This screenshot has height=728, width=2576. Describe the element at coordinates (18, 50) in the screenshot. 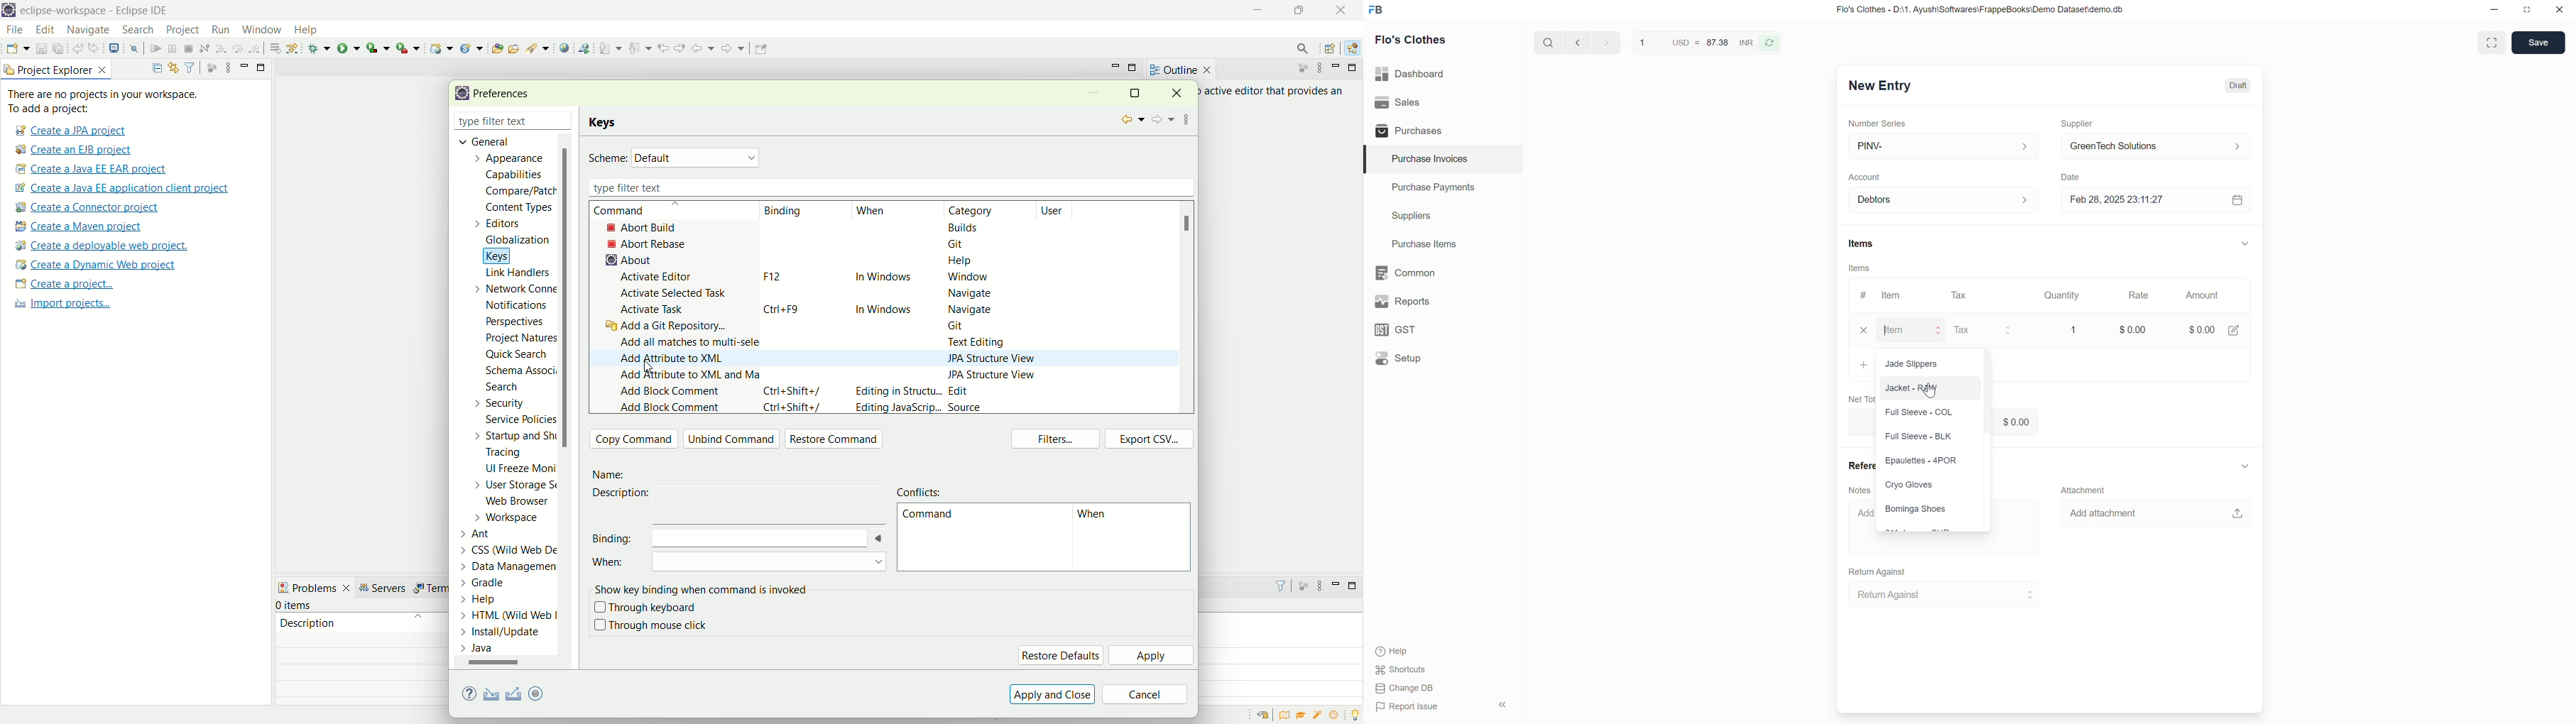

I see `open` at that location.